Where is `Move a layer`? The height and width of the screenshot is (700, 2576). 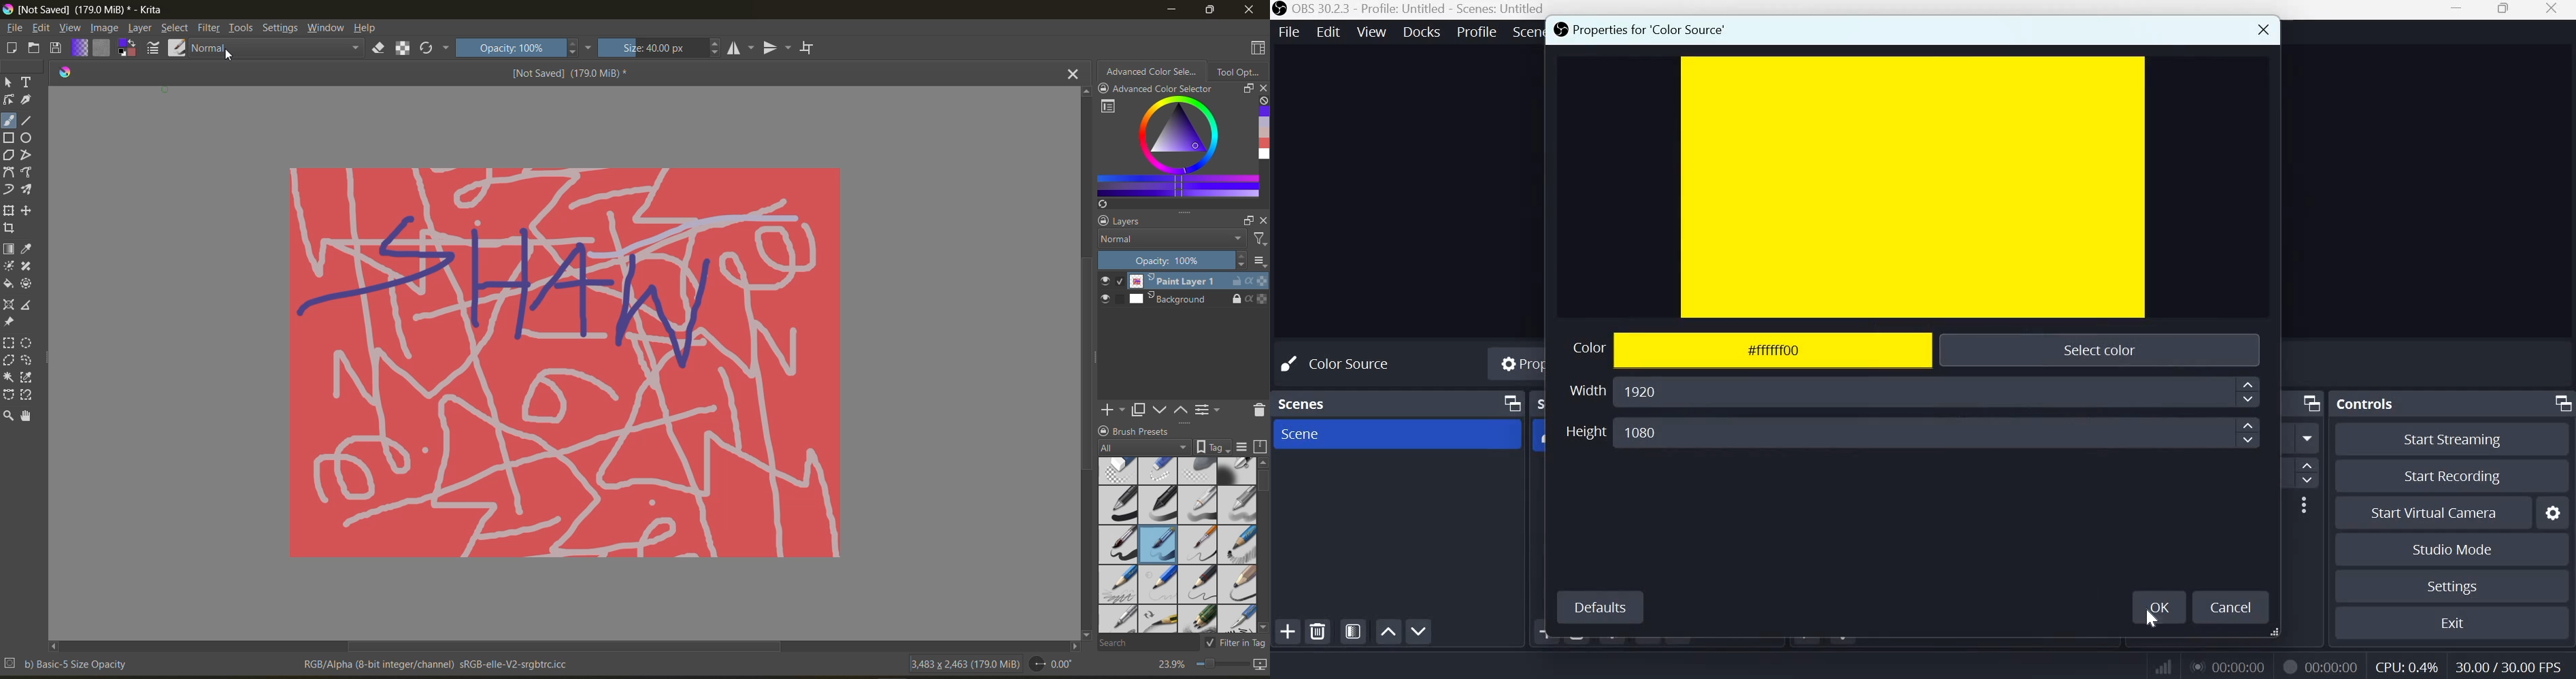
Move a layer is located at coordinates (29, 210).